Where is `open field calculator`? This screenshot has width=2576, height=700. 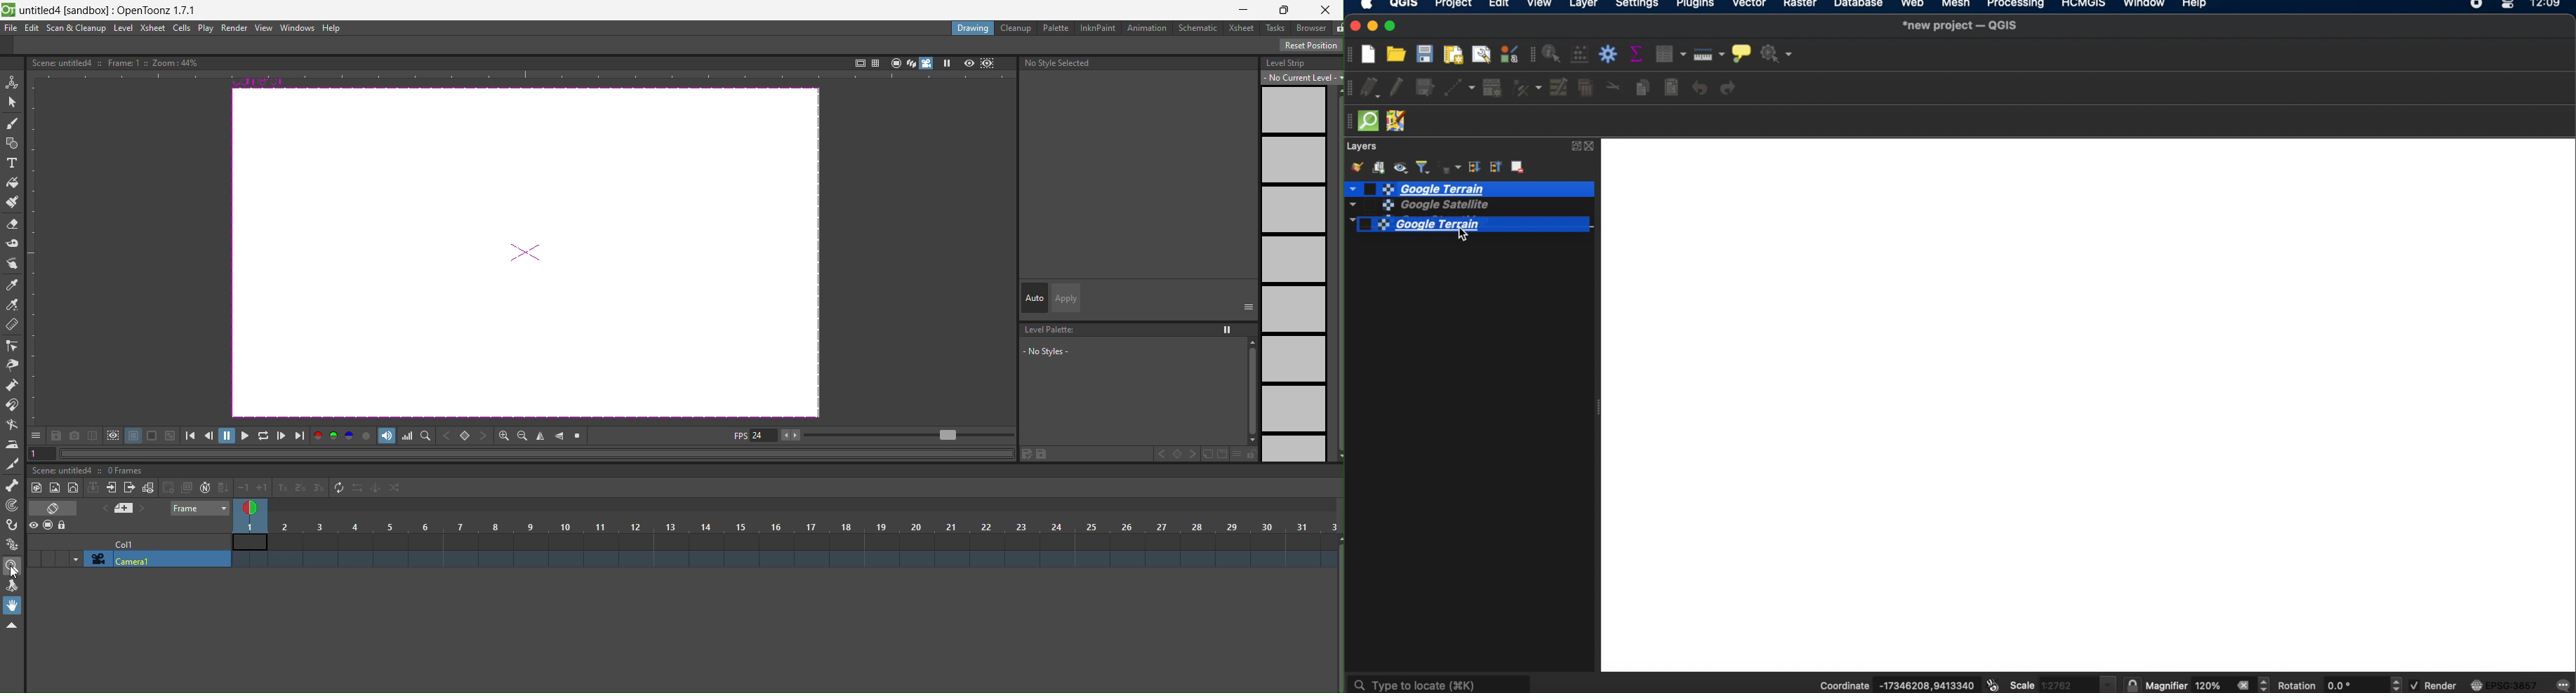
open field calculator is located at coordinates (1581, 55).